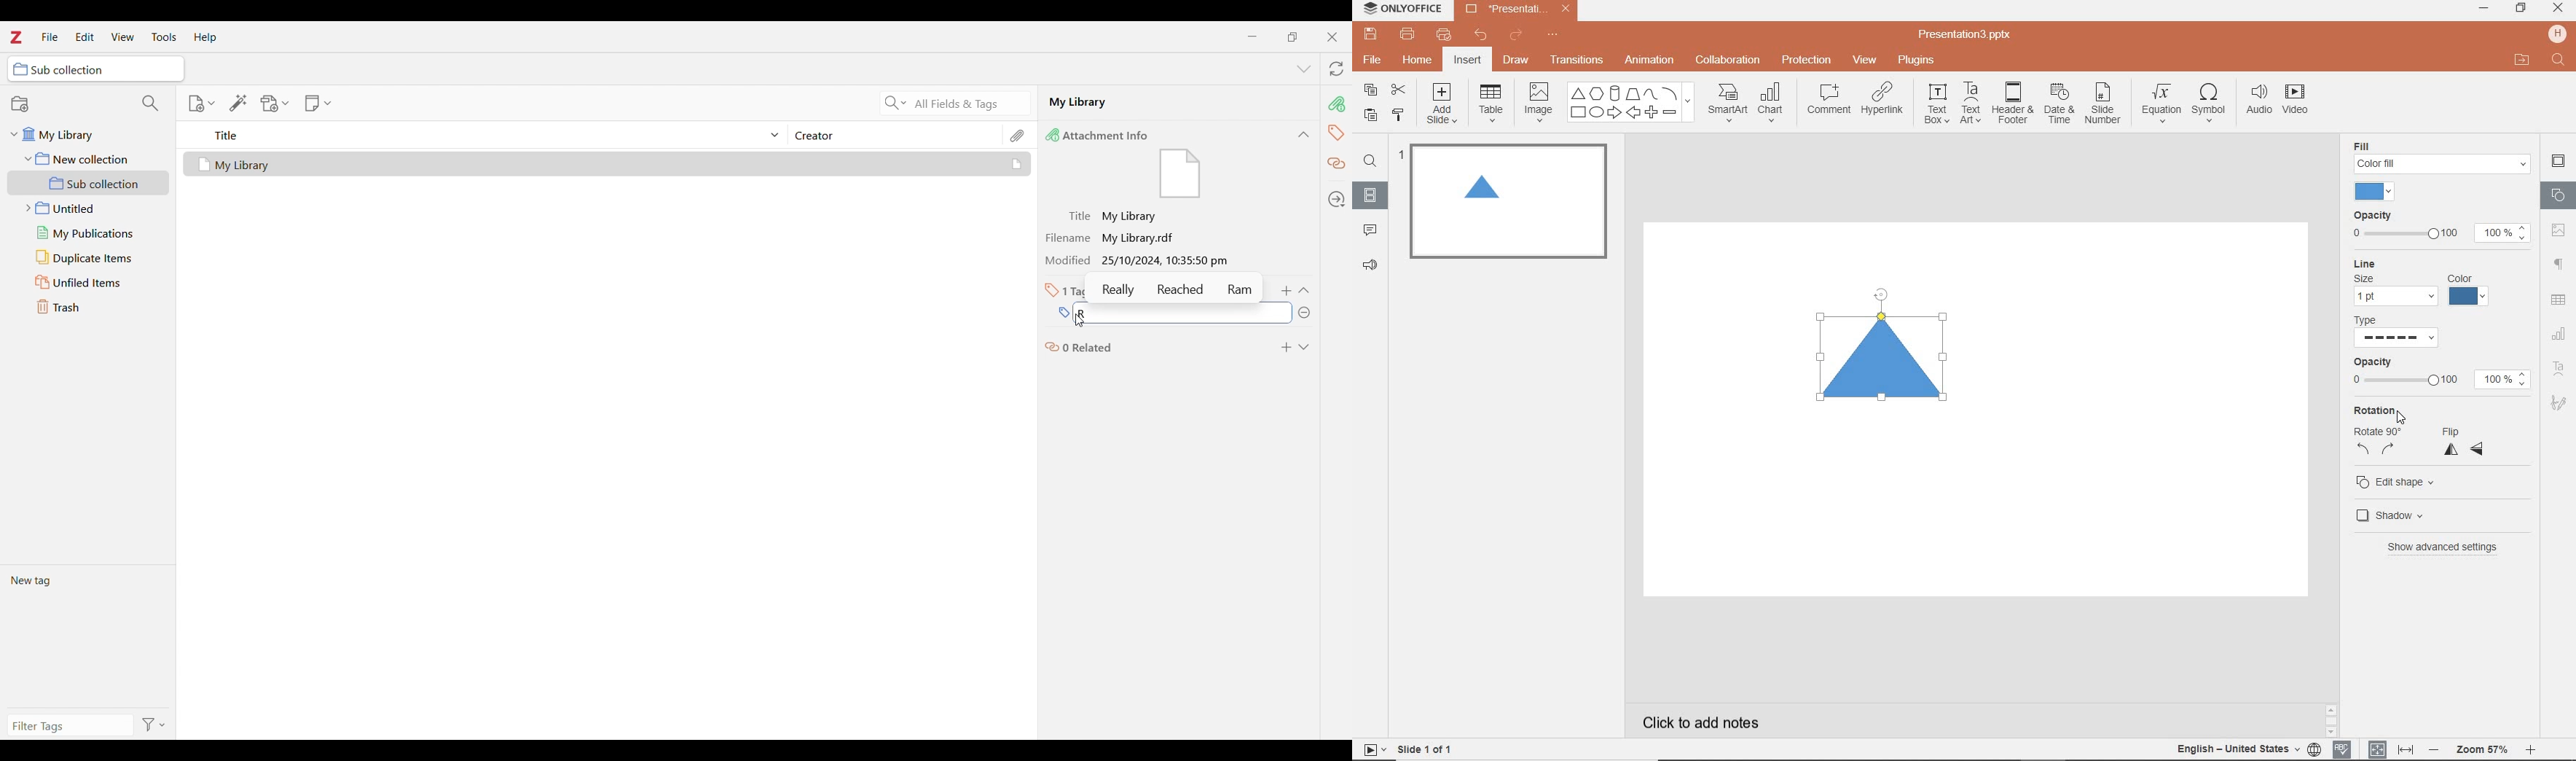 The height and width of the screenshot is (784, 2576). What do you see at coordinates (2405, 750) in the screenshot?
I see `FIT TO WIDTH` at bounding box center [2405, 750].